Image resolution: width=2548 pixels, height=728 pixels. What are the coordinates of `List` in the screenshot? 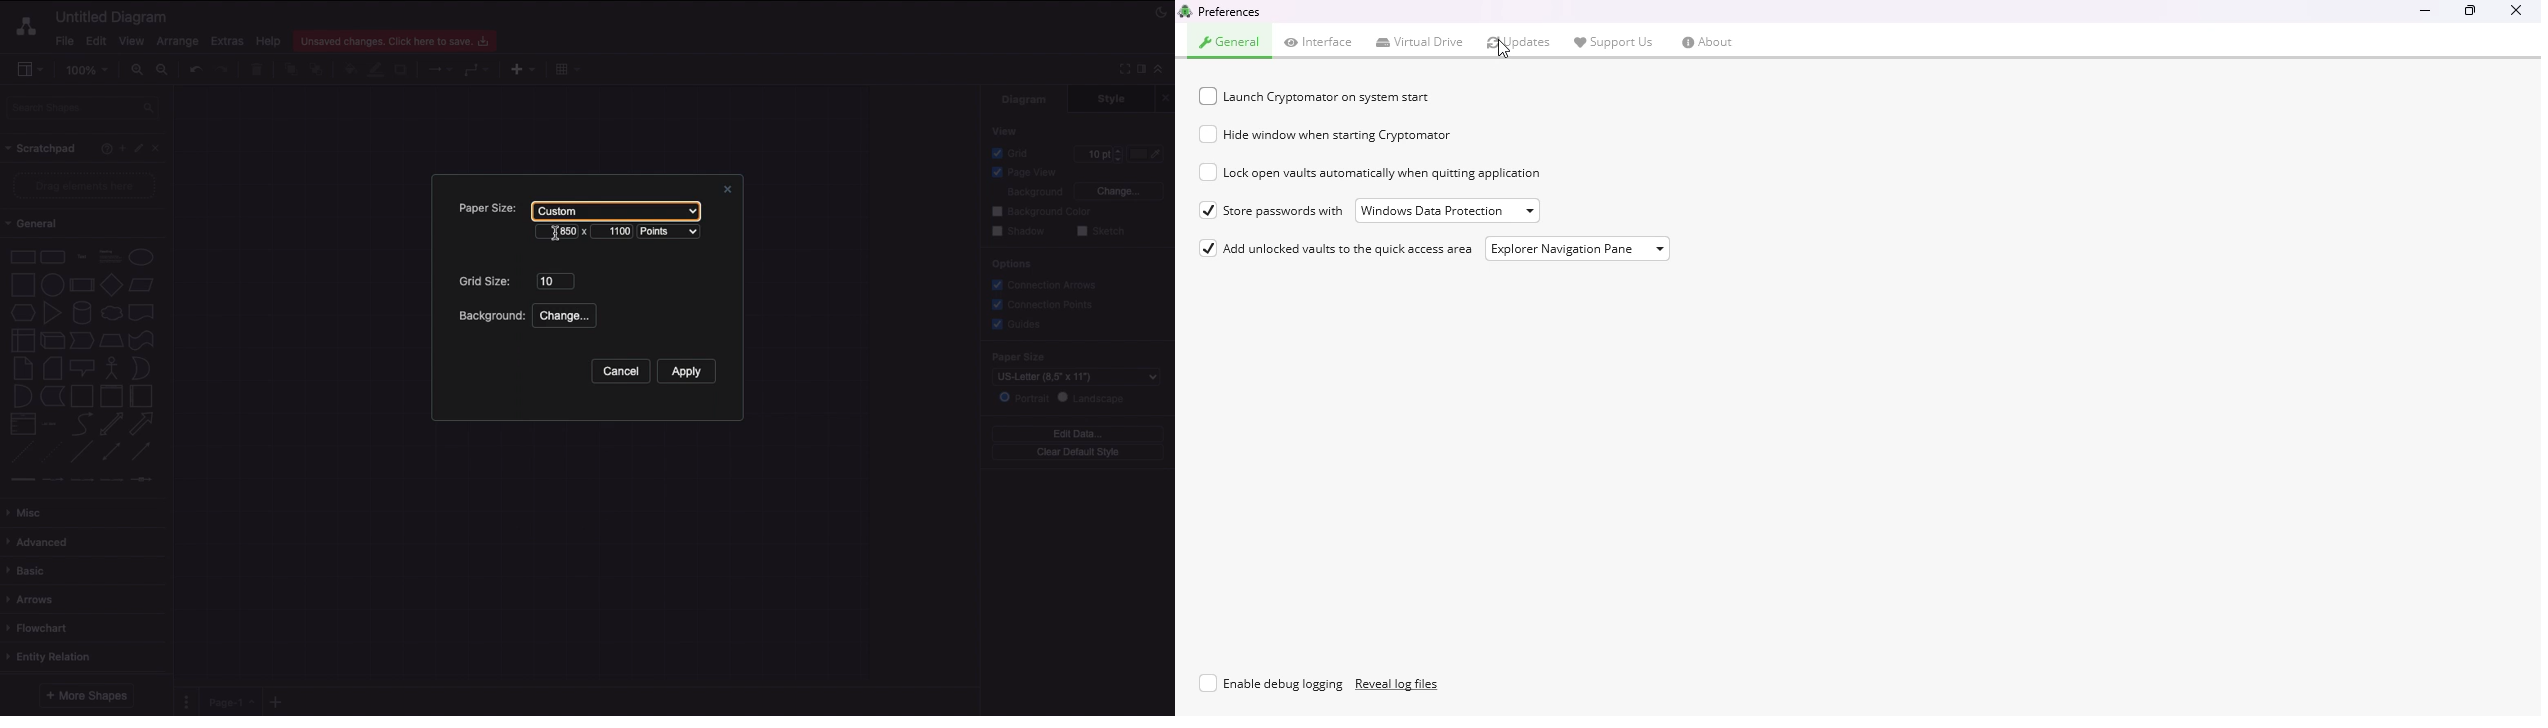 It's located at (21, 424).